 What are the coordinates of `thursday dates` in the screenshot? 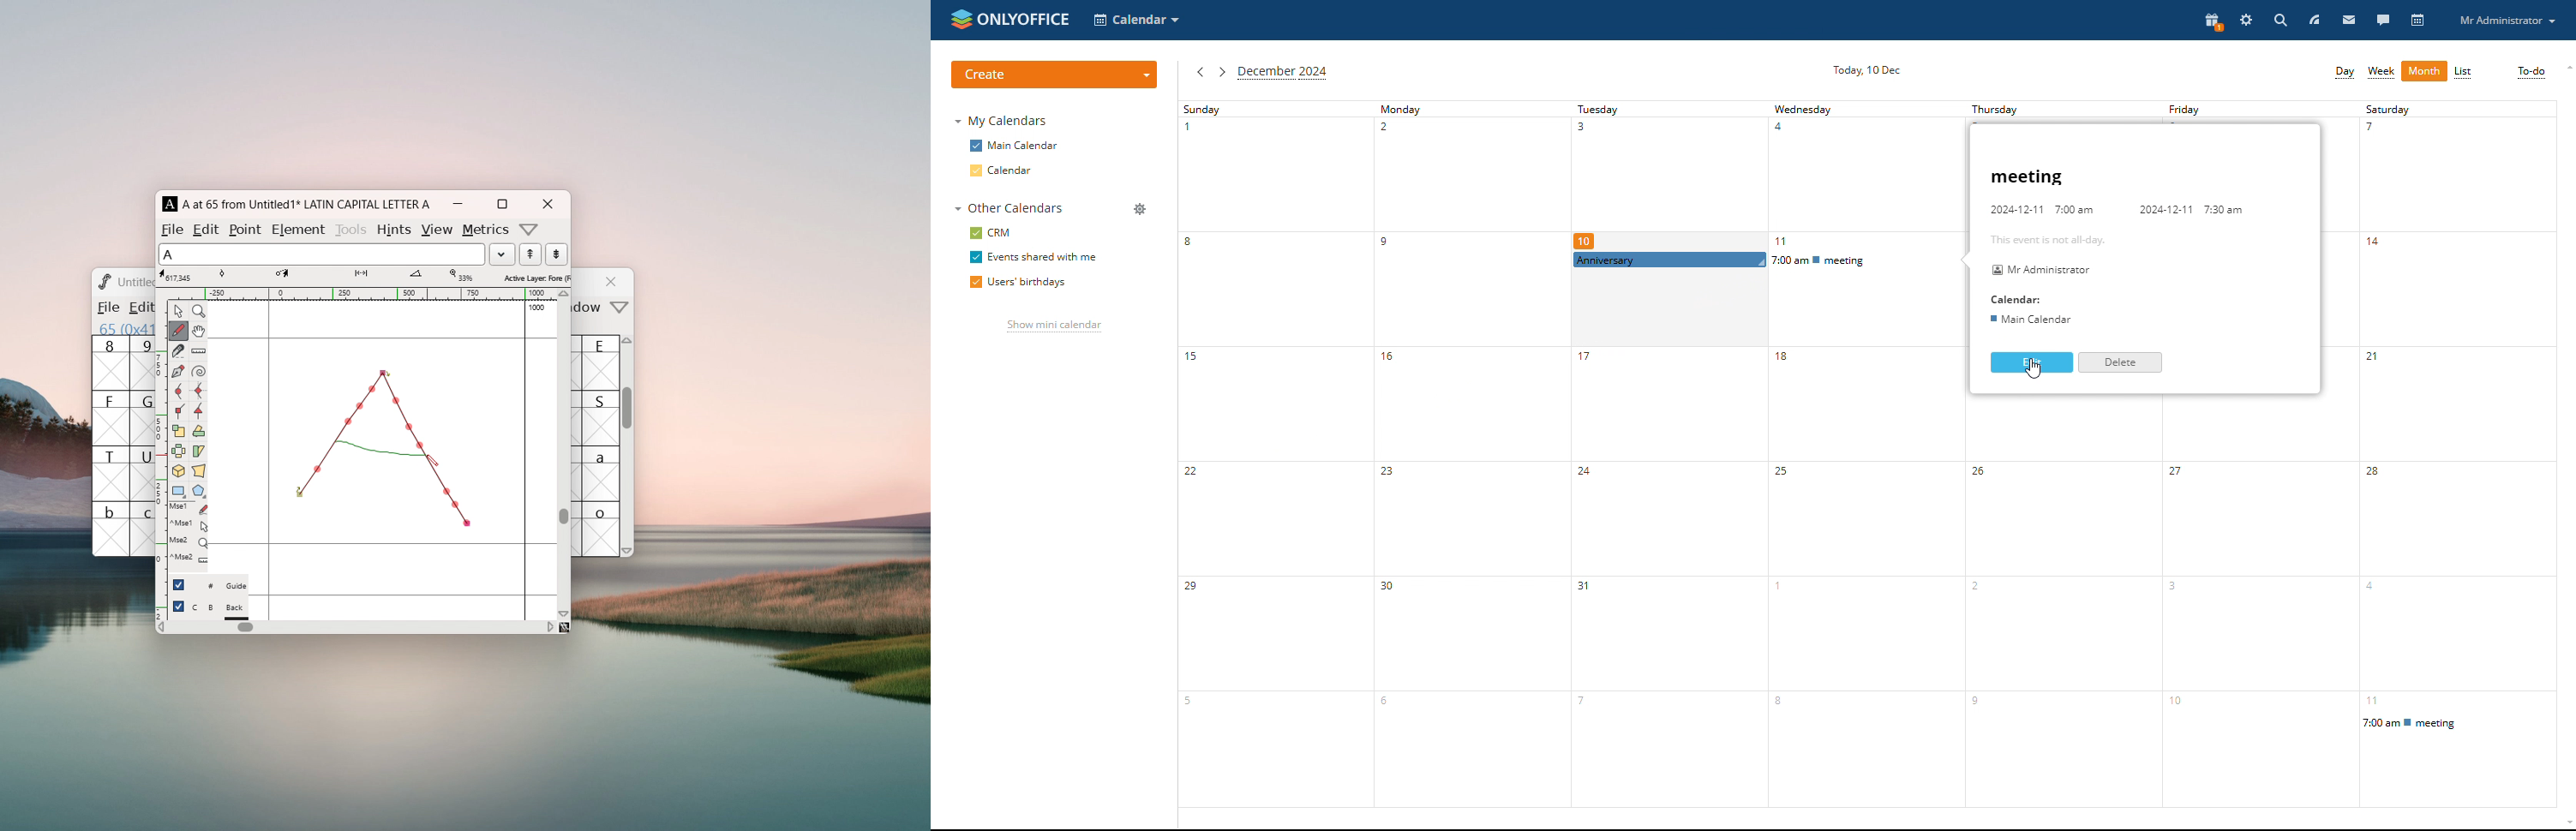 It's located at (2058, 631).